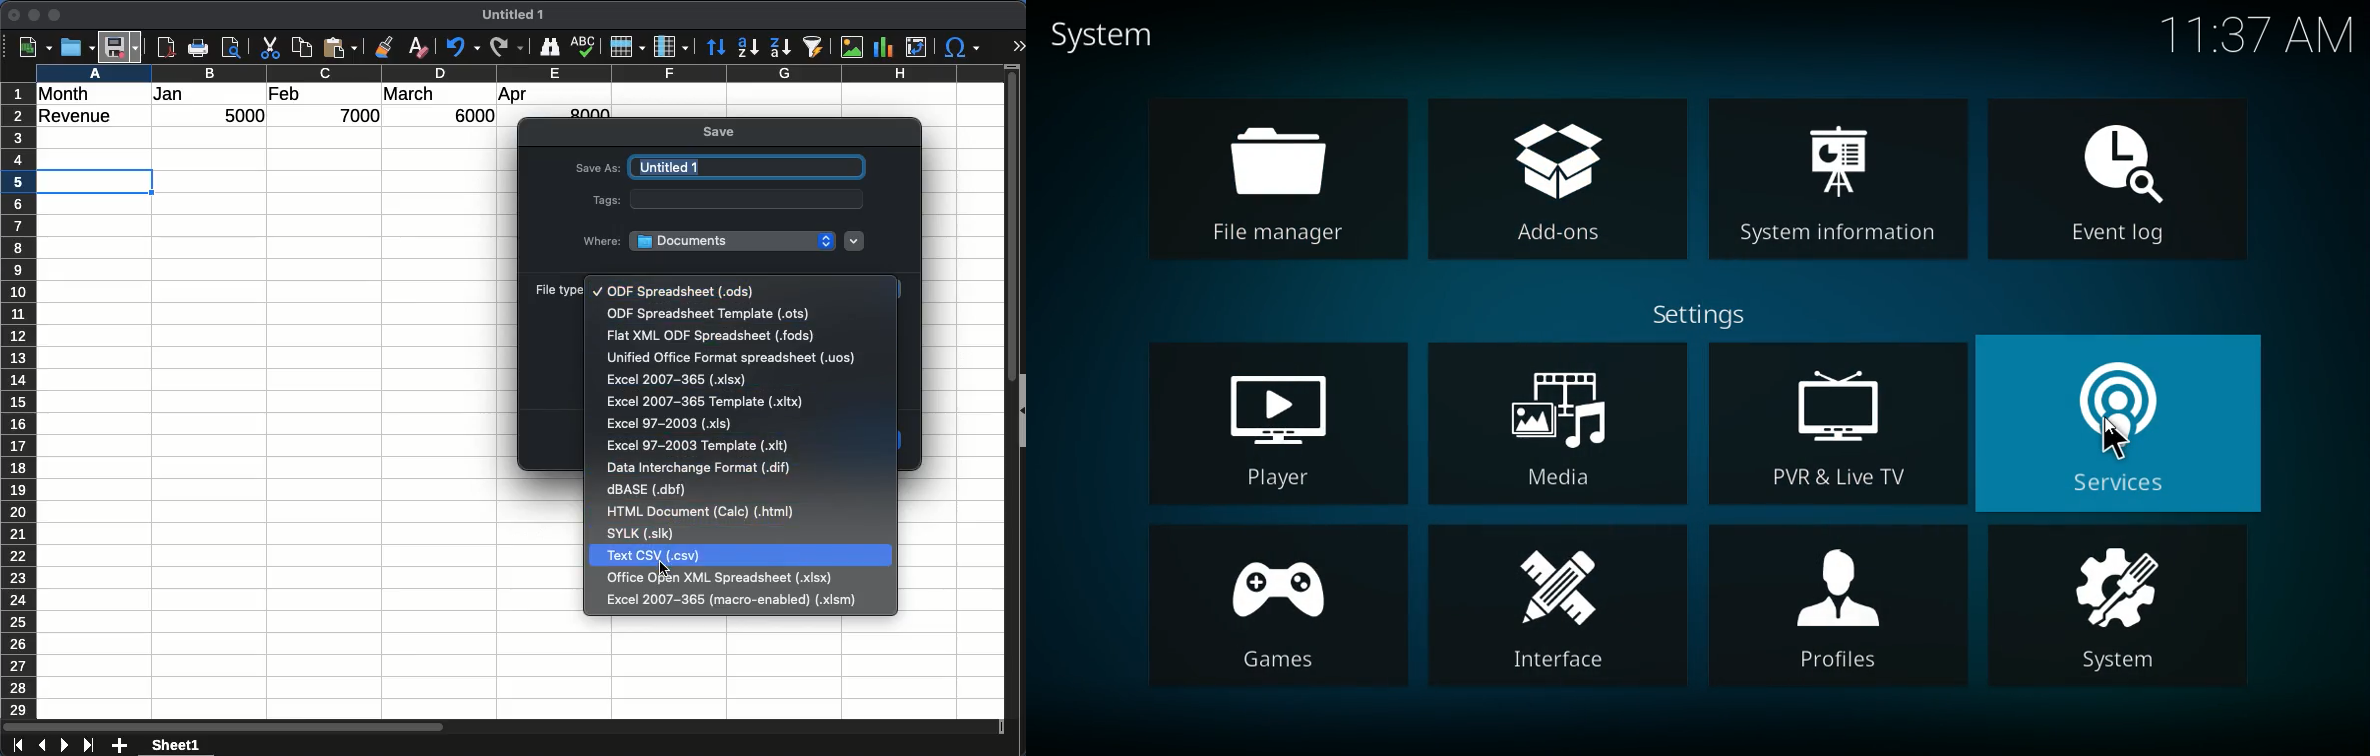 This screenshot has width=2380, height=756. Describe the element at coordinates (598, 170) in the screenshot. I see `save as` at that location.